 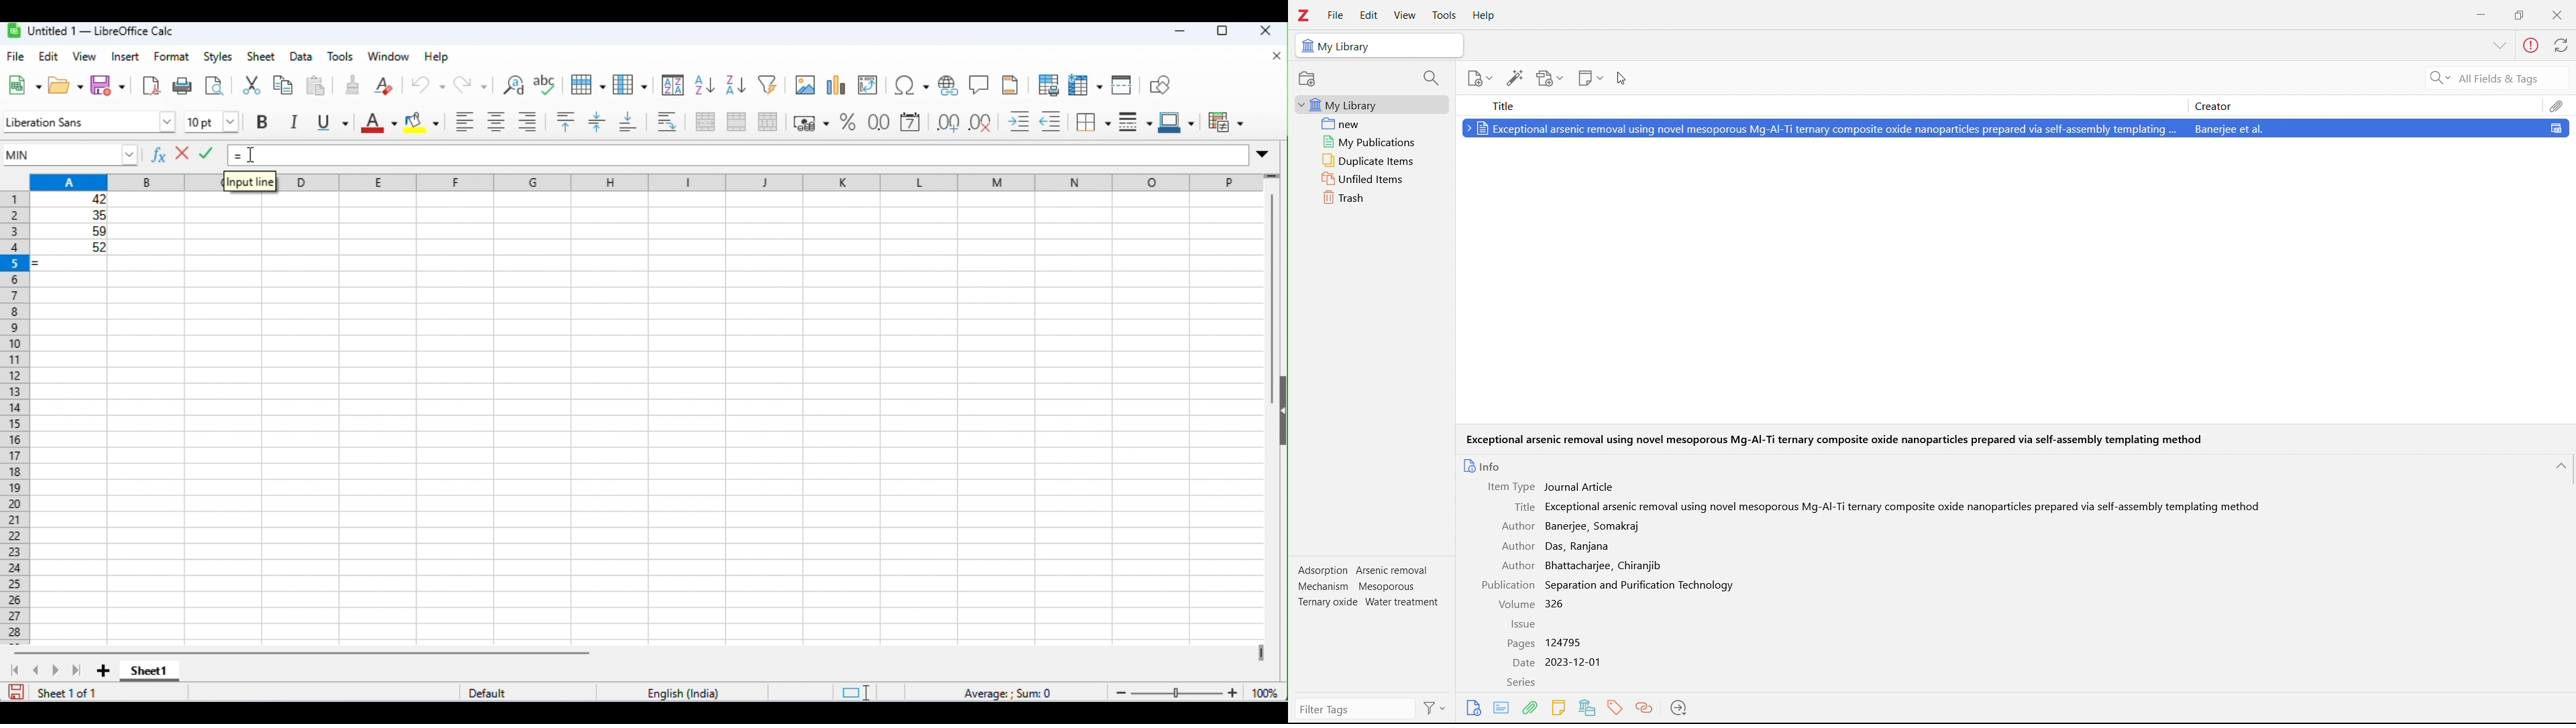 I want to click on drag to view next columns, so click(x=1259, y=653).